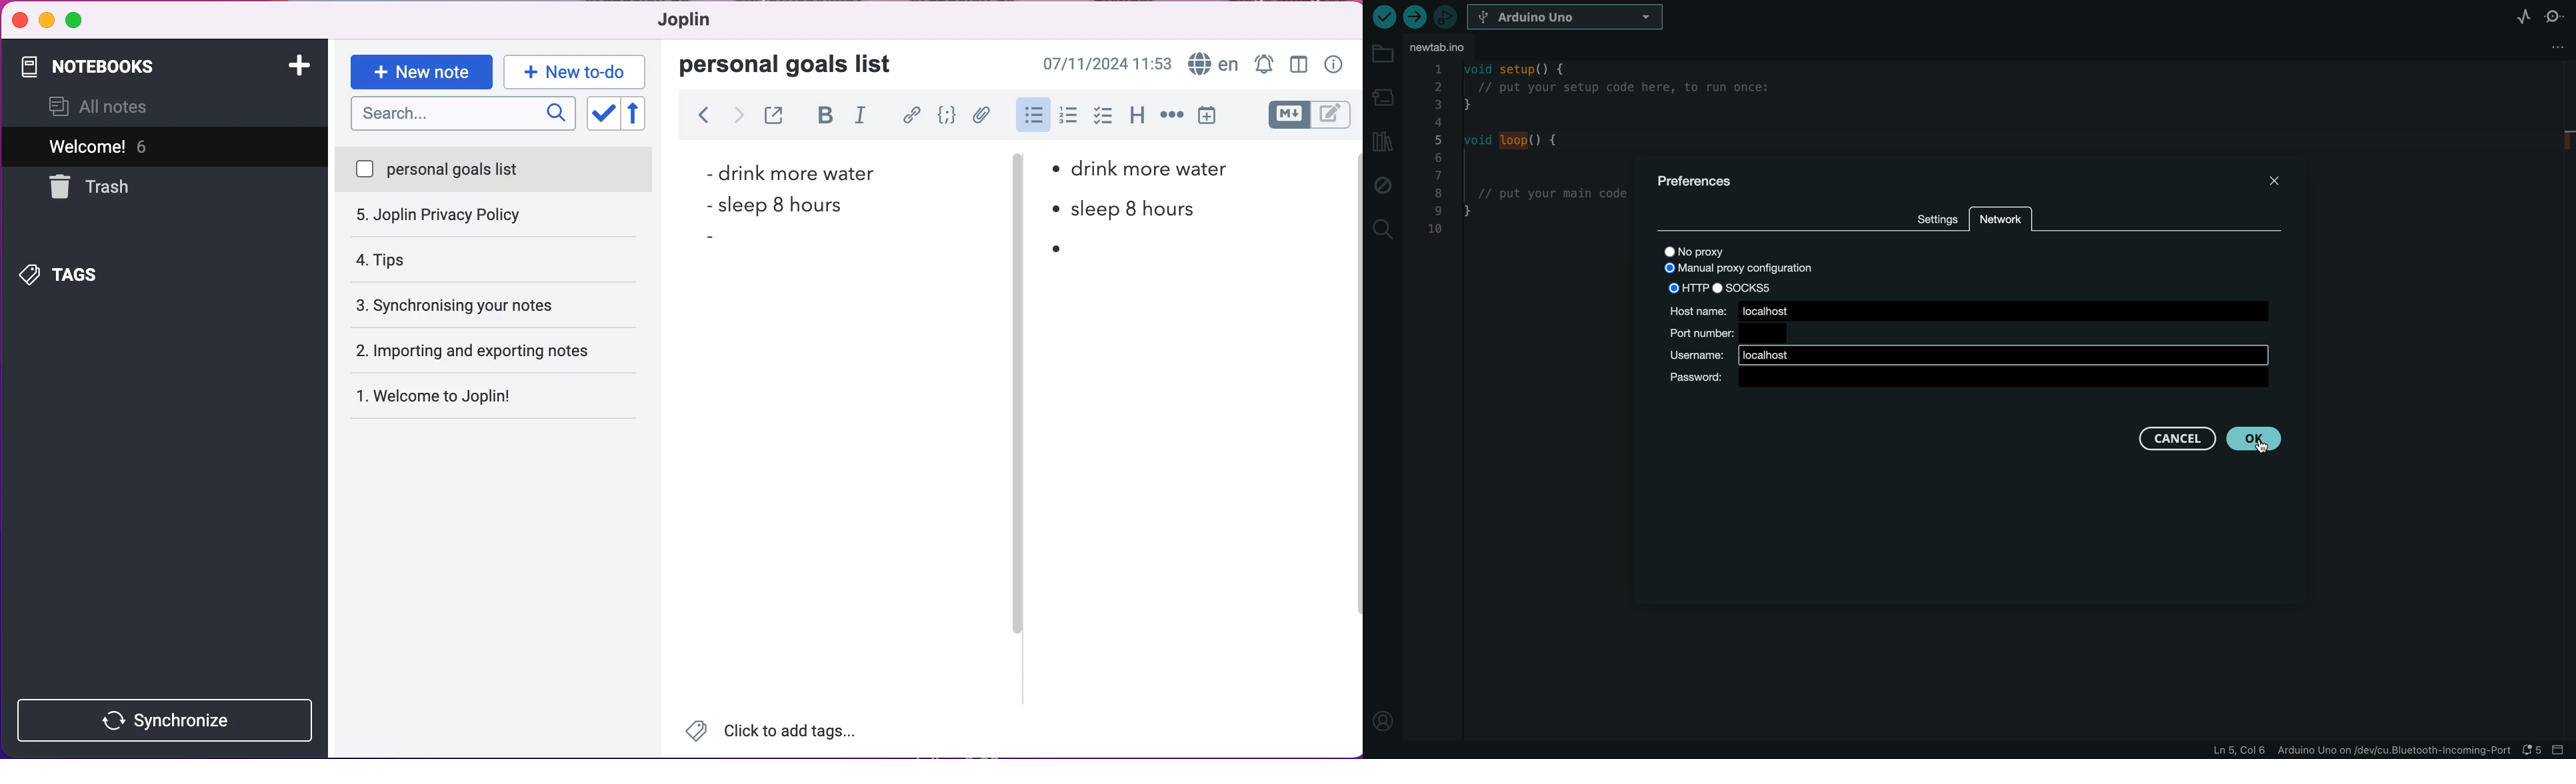  Describe the element at coordinates (713, 240) in the screenshot. I see `bullet point 3` at that location.